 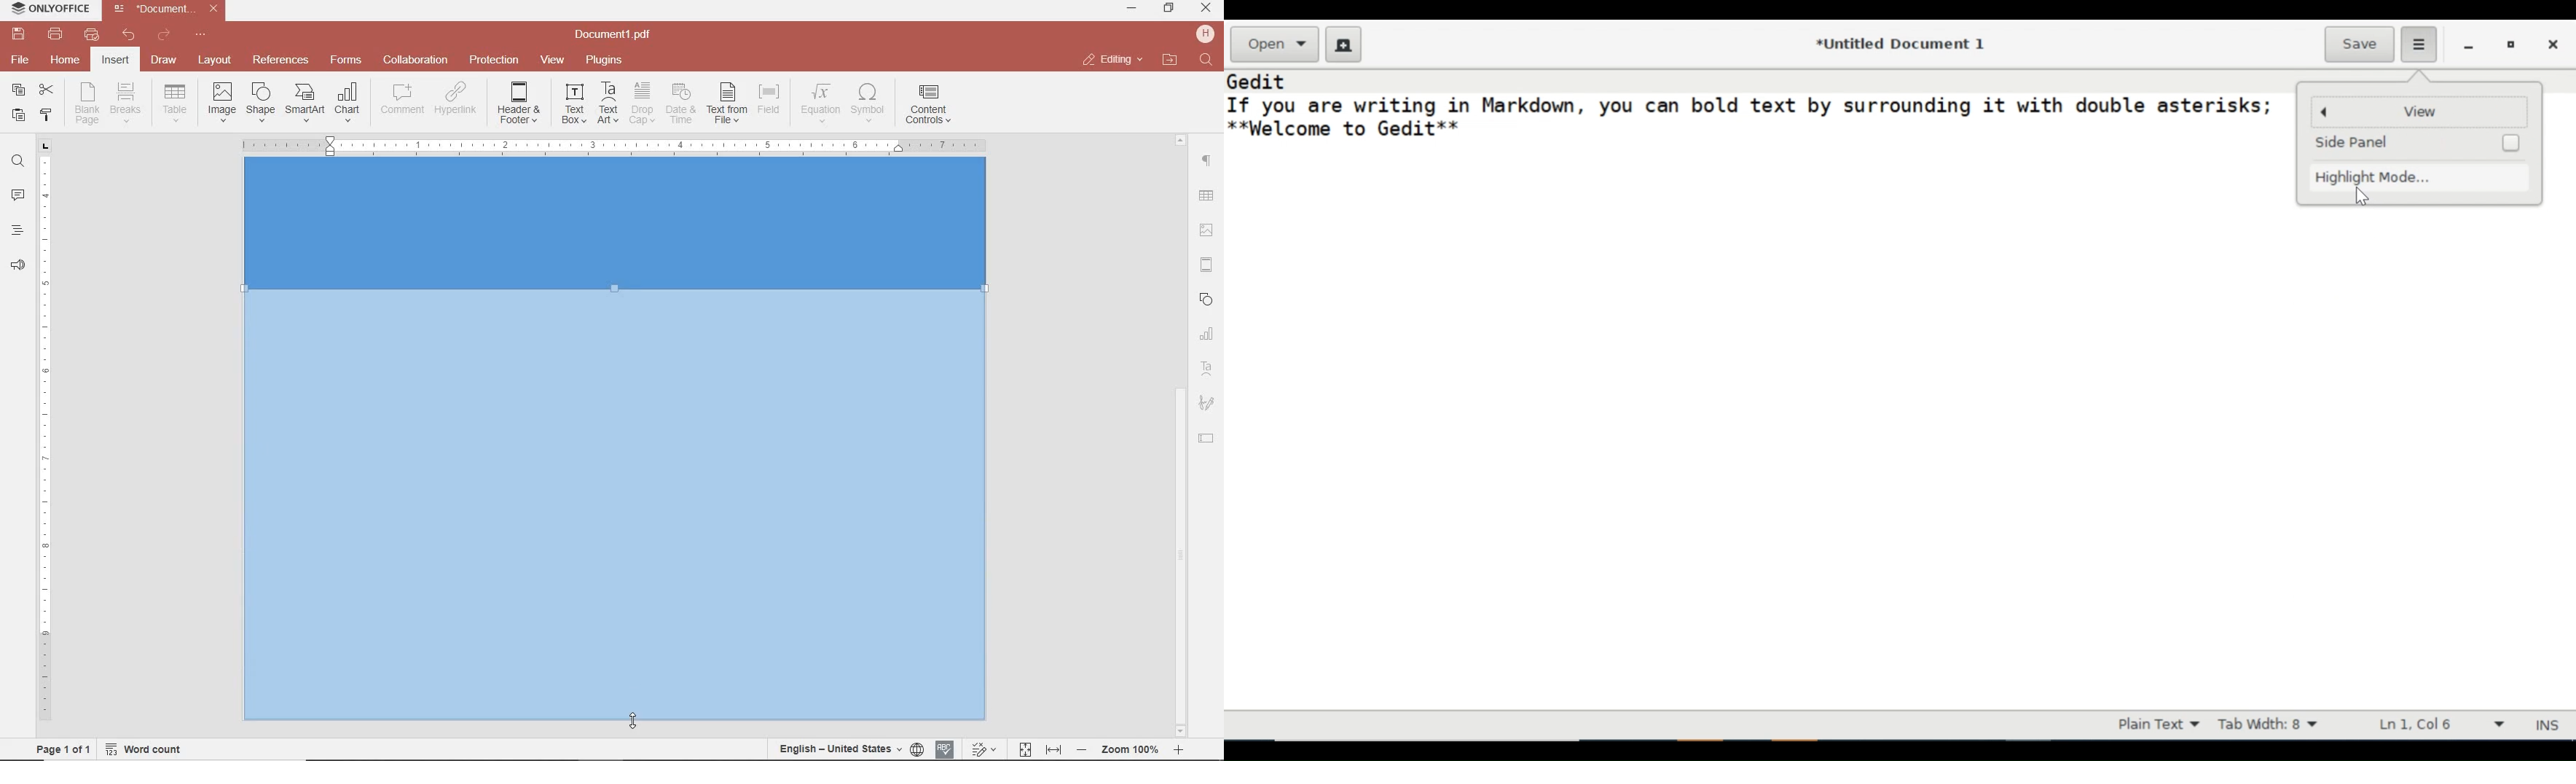 What do you see at coordinates (404, 99) in the screenshot?
I see `COMMENT` at bounding box center [404, 99].